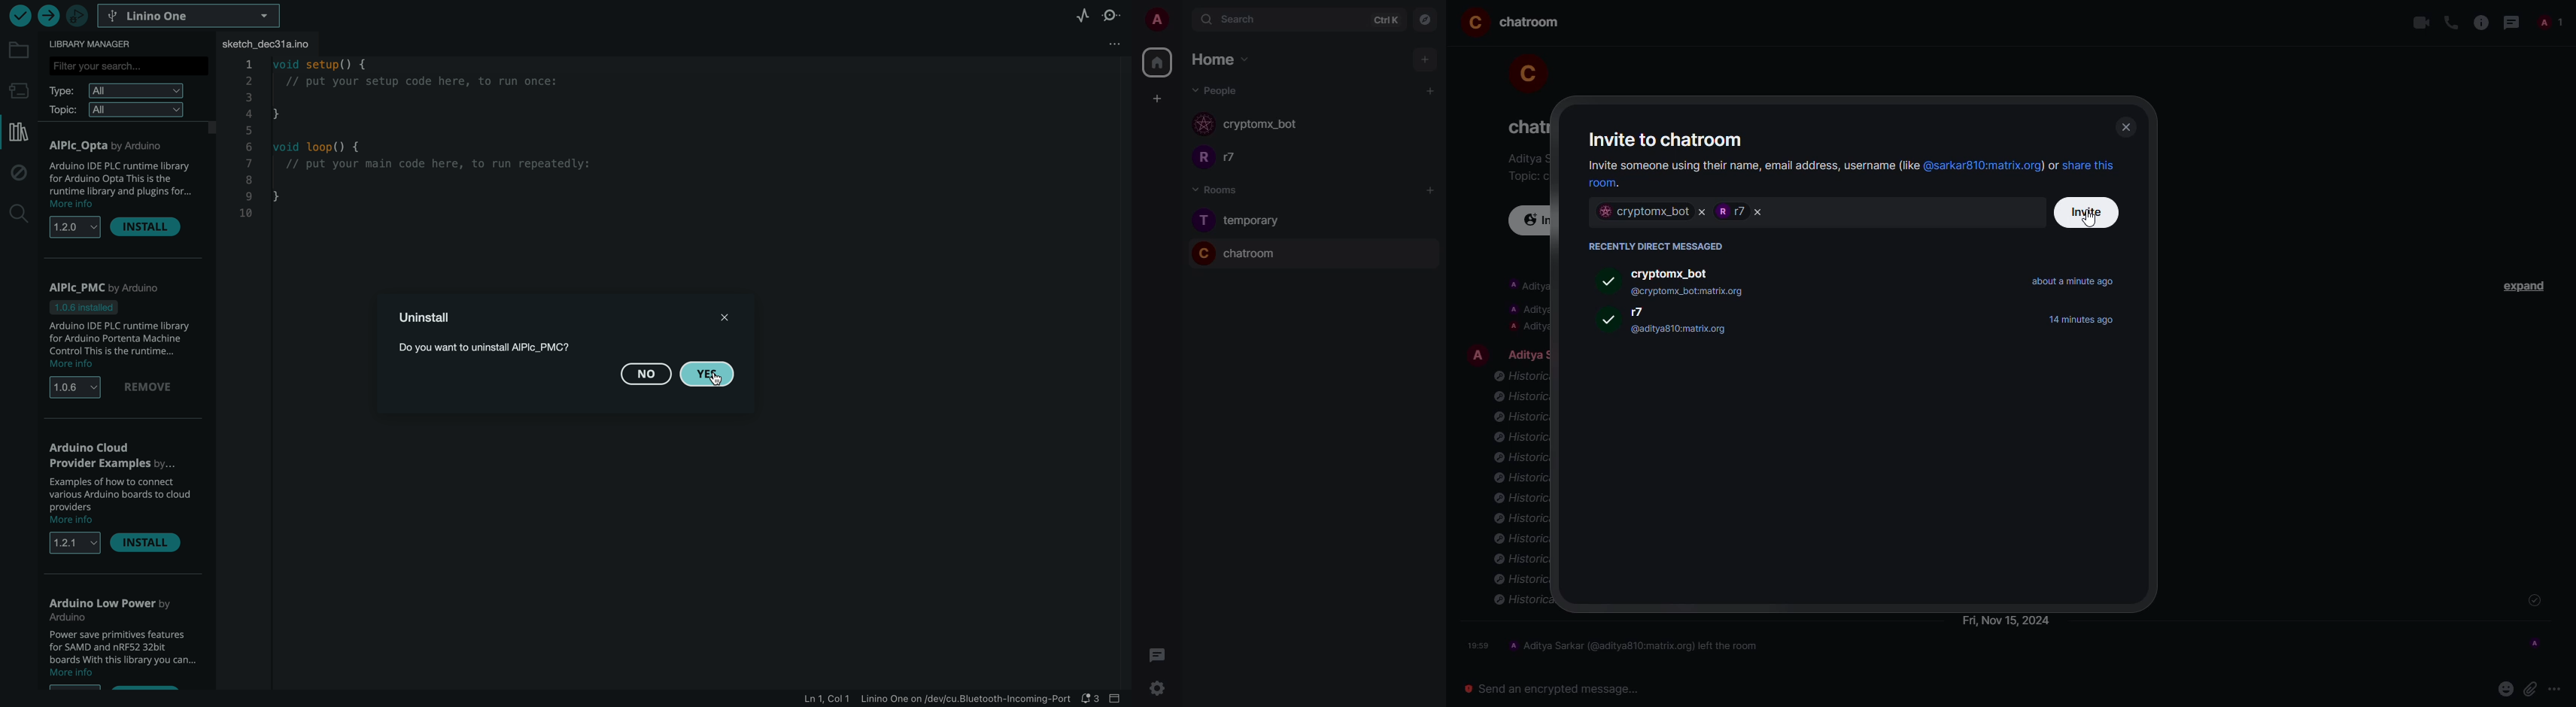 The image size is (2576, 728). What do you see at coordinates (1244, 20) in the screenshot?
I see `search` at bounding box center [1244, 20].